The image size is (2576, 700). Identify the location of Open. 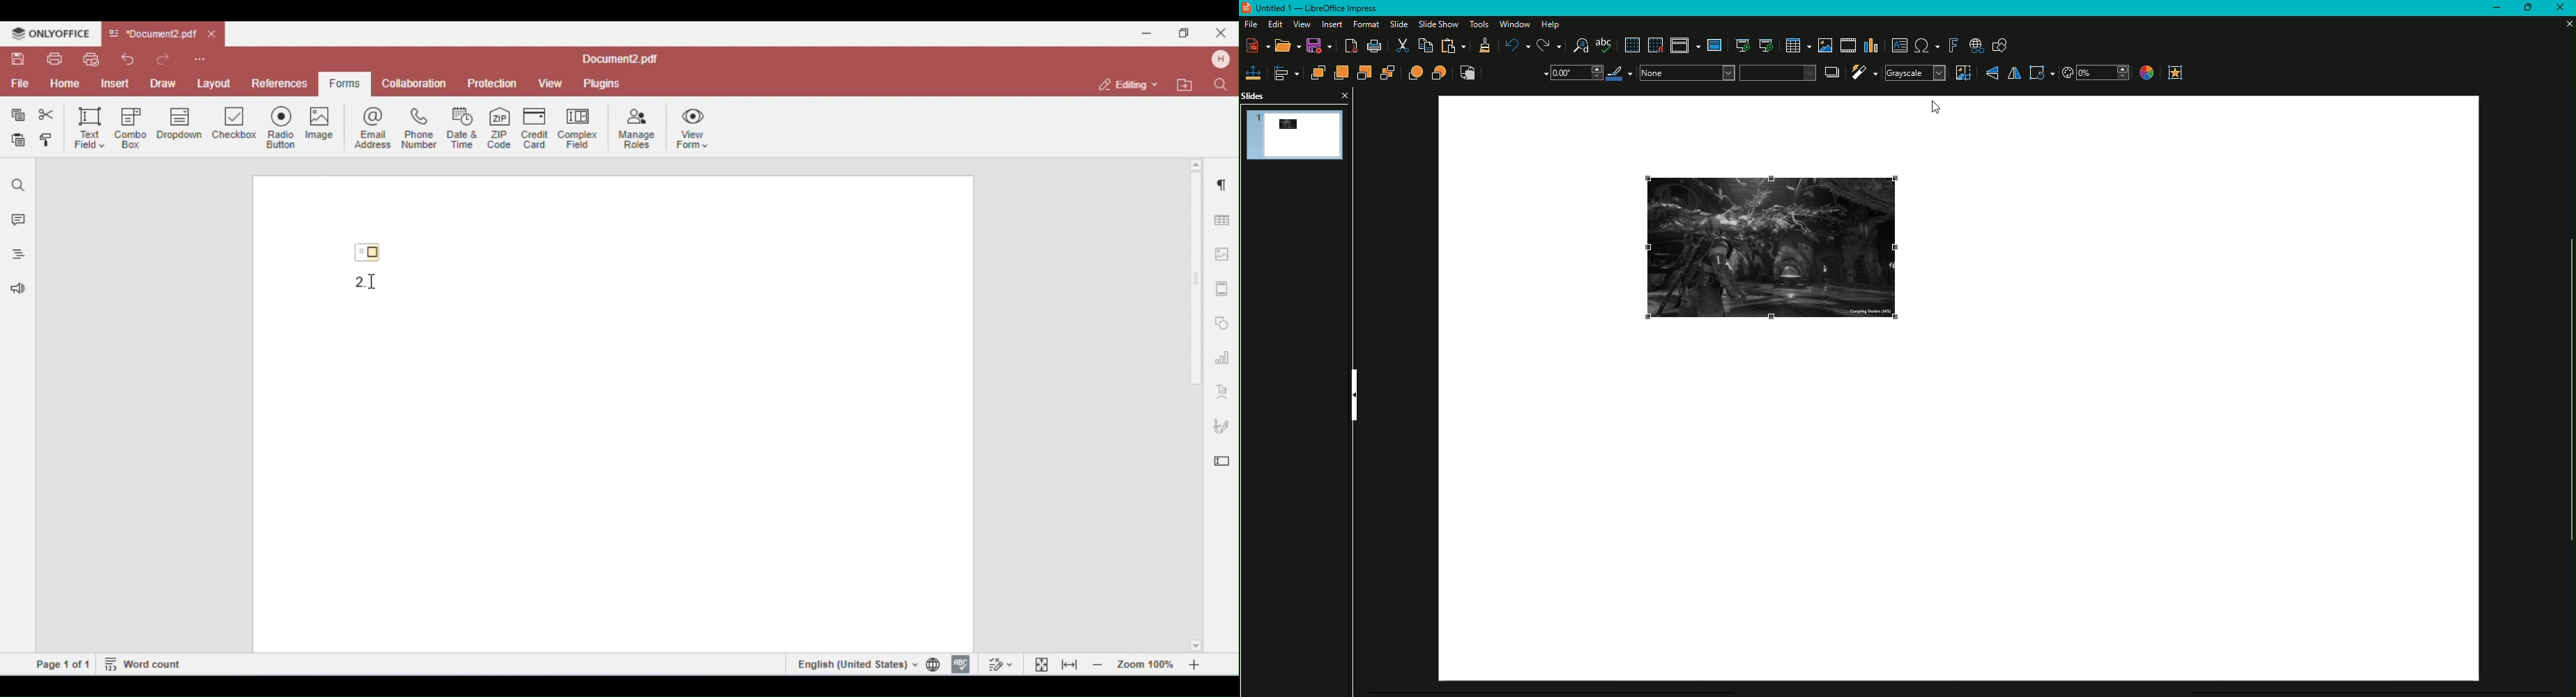
(1288, 47).